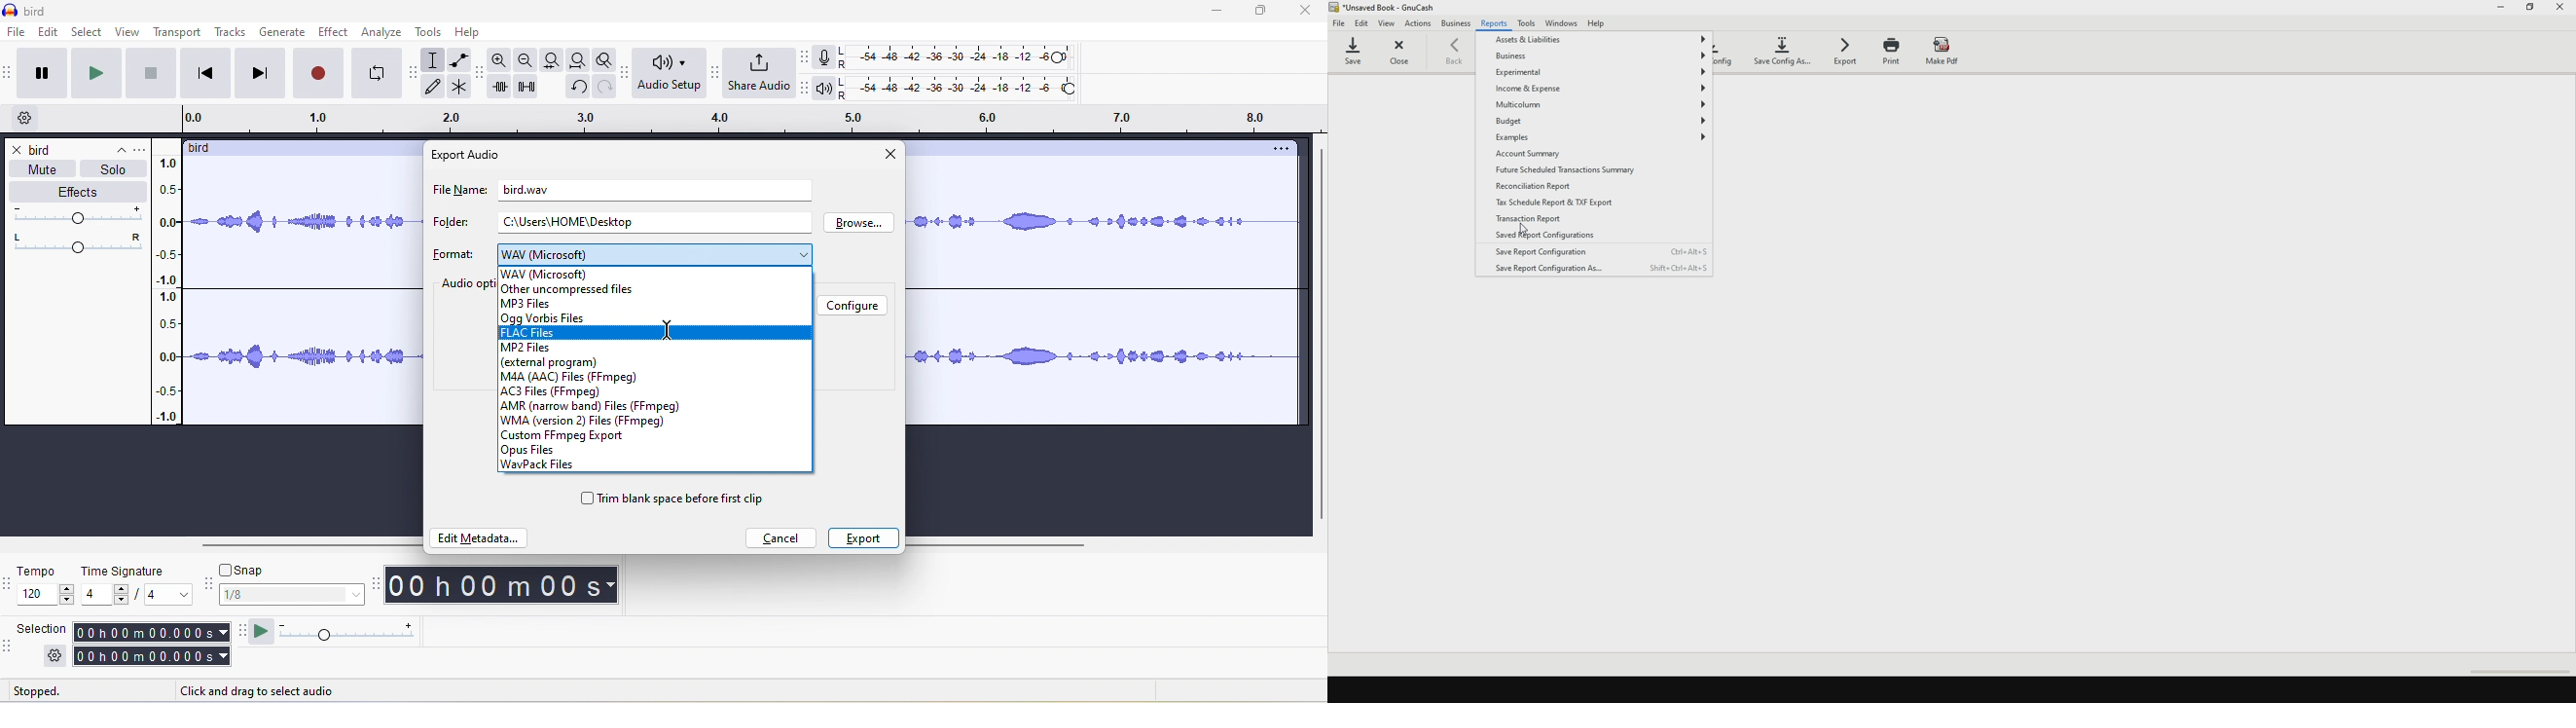 The height and width of the screenshot is (728, 2576). I want to click on zoom out, so click(526, 60).